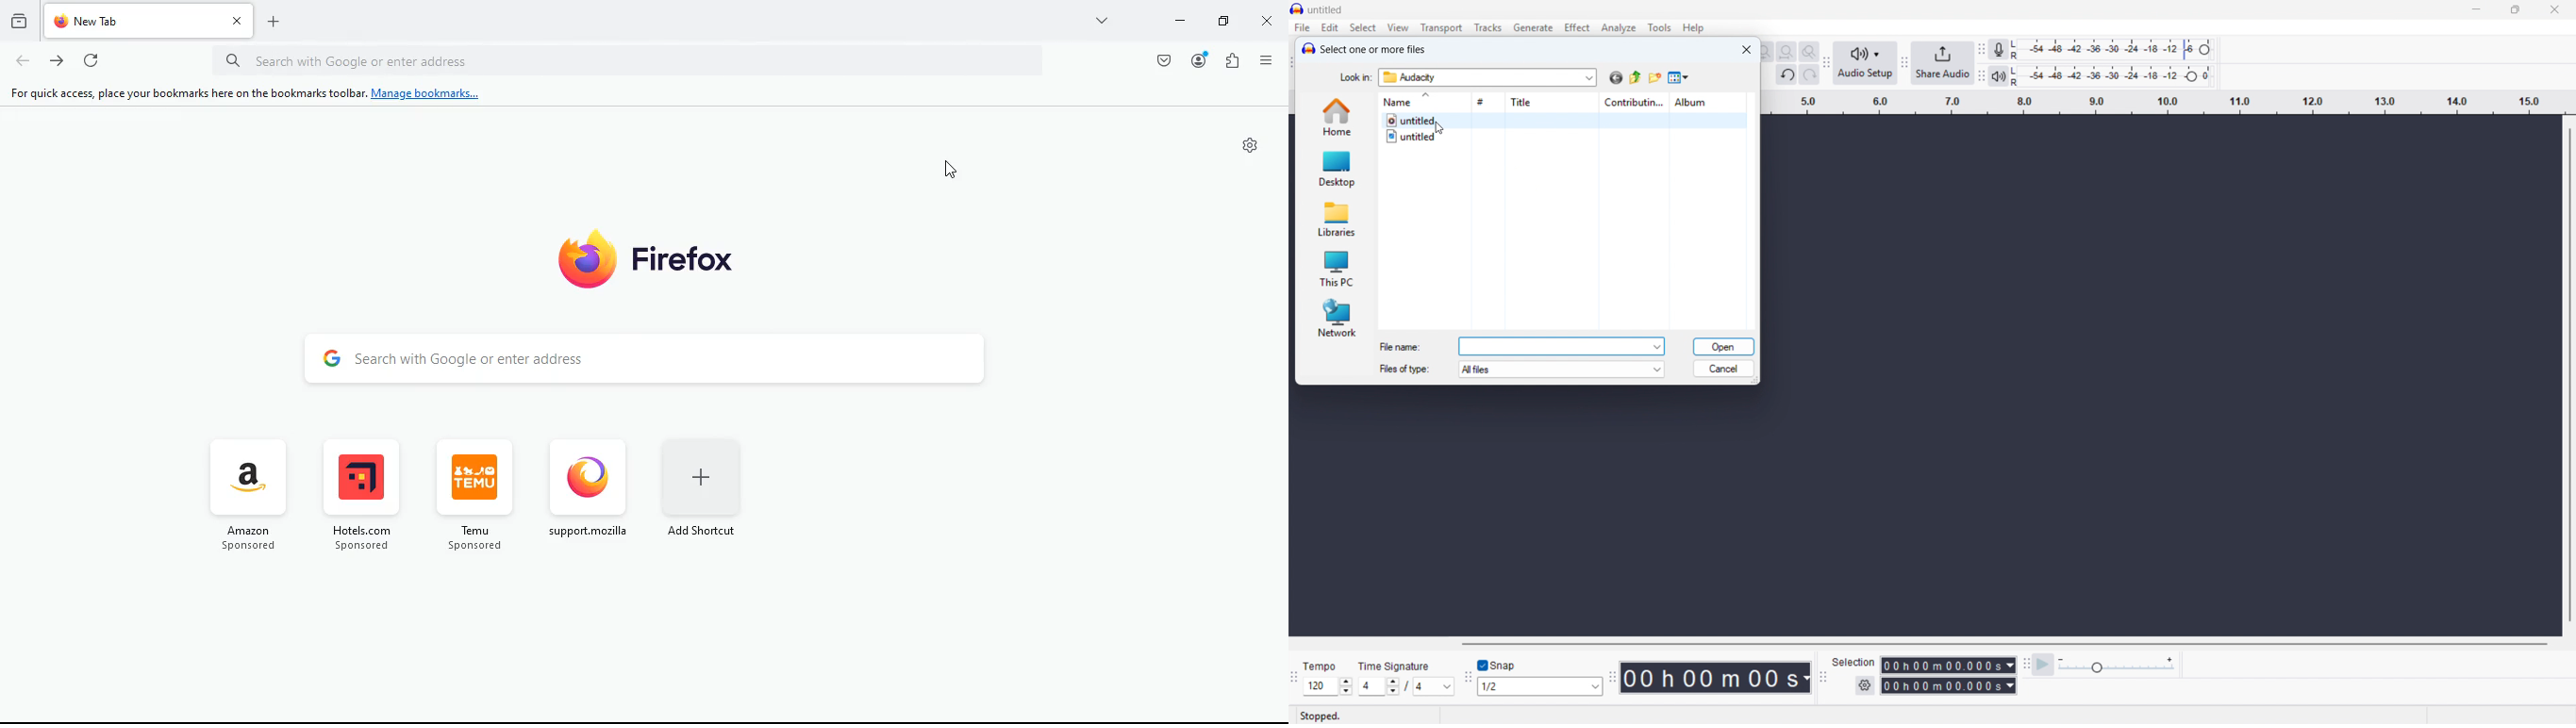 The image size is (2576, 728). I want to click on Select view, so click(1679, 78).